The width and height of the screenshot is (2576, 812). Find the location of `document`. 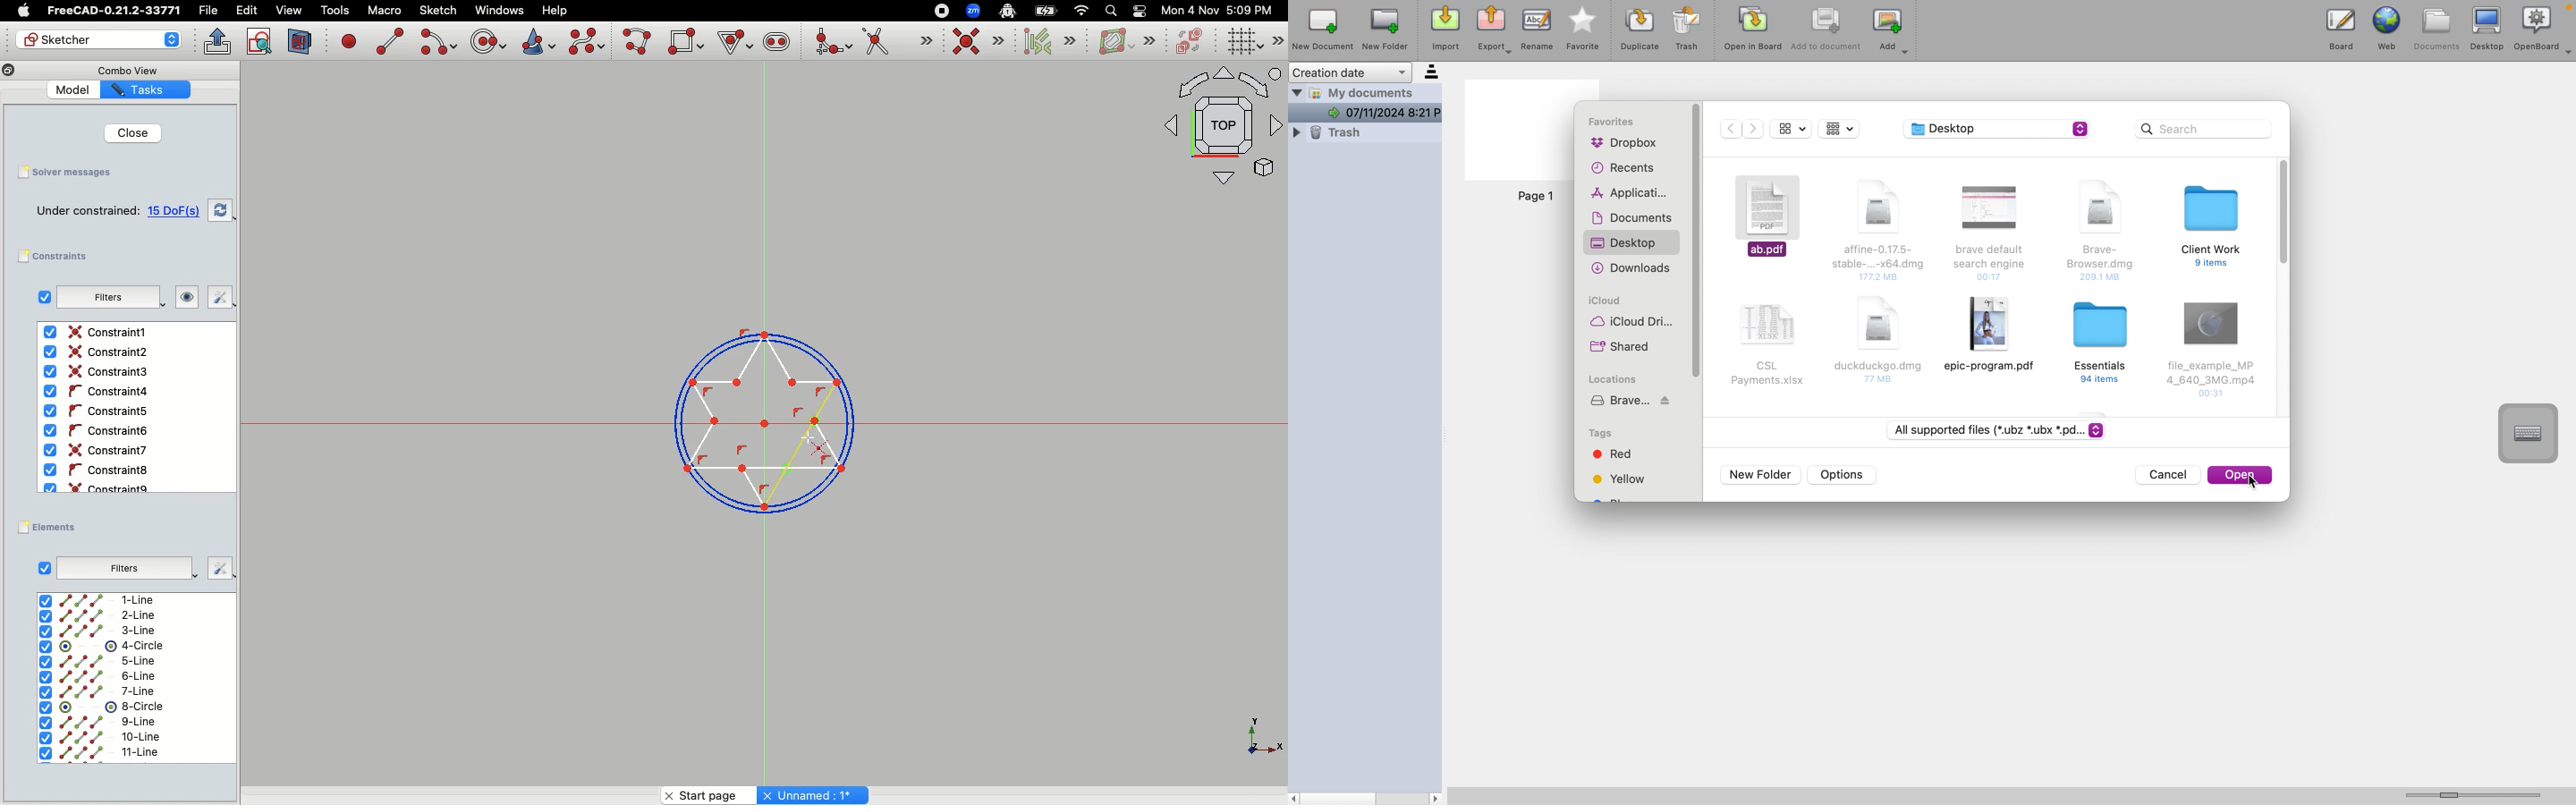

document is located at coordinates (1987, 229).